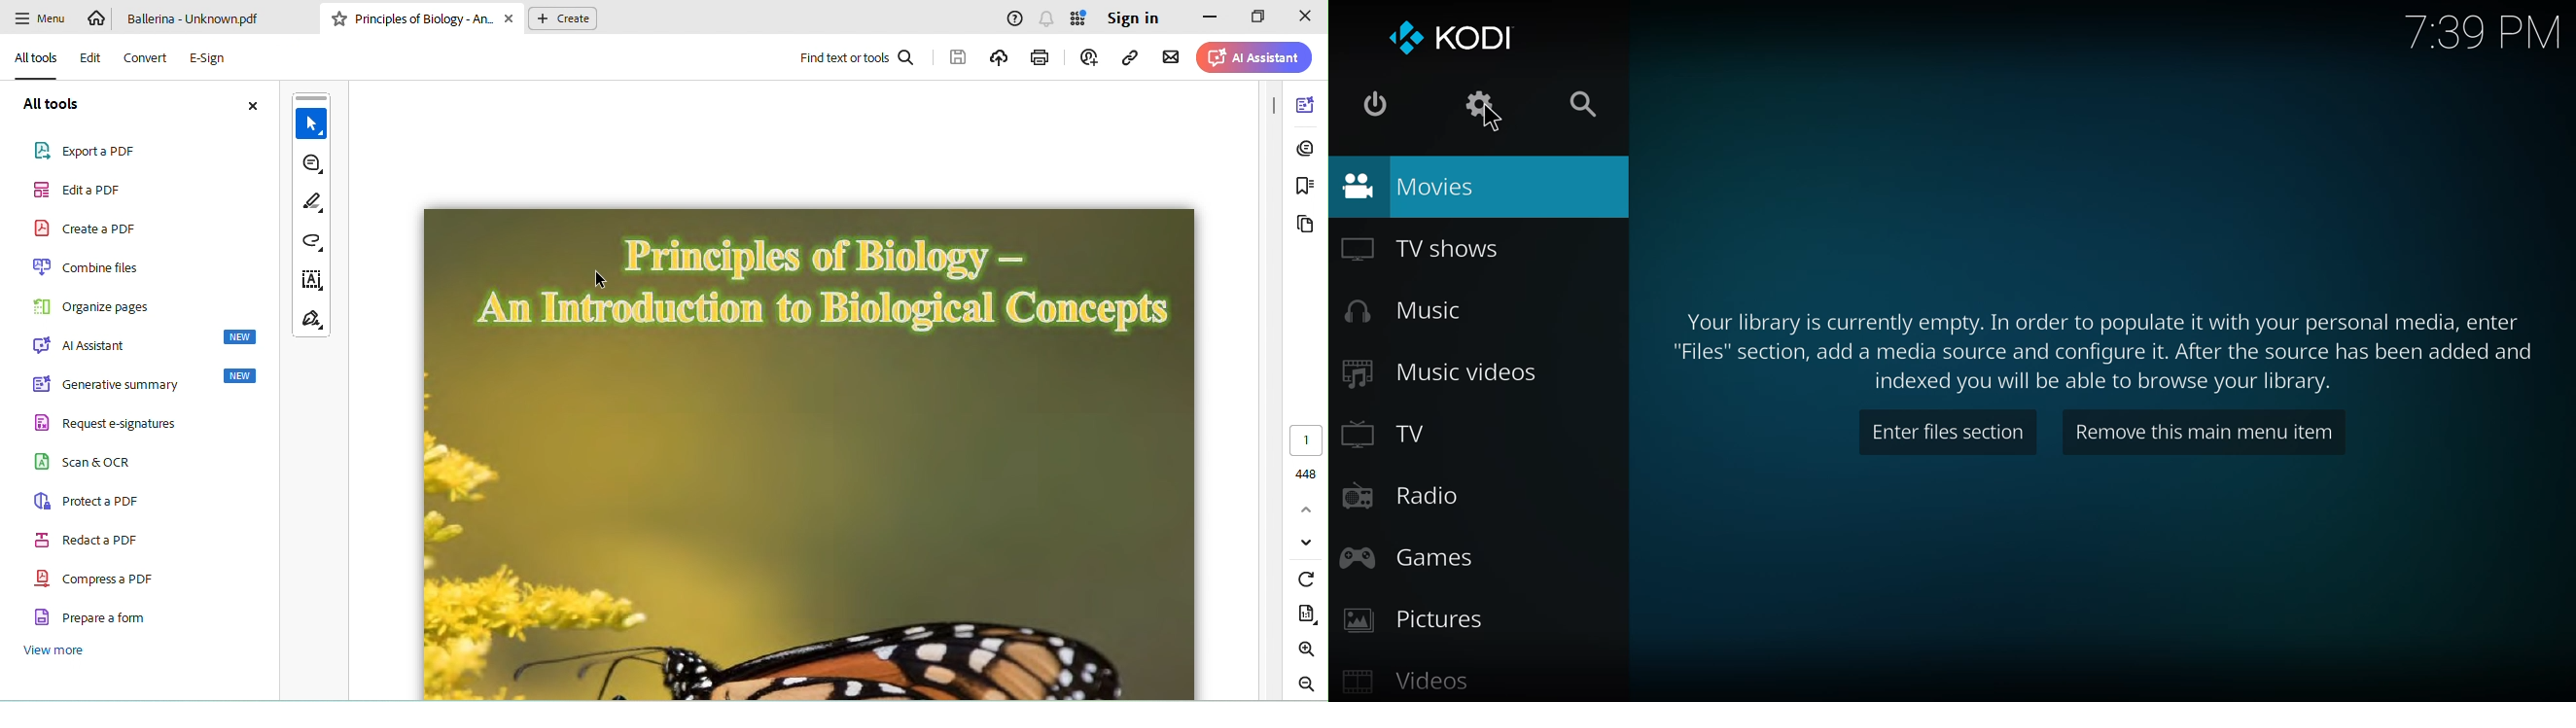 The height and width of the screenshot is (728, 2576). What do you see at coordinates (249, 104) in the screenshot?
I see `close` at bounding box center [249, 104].